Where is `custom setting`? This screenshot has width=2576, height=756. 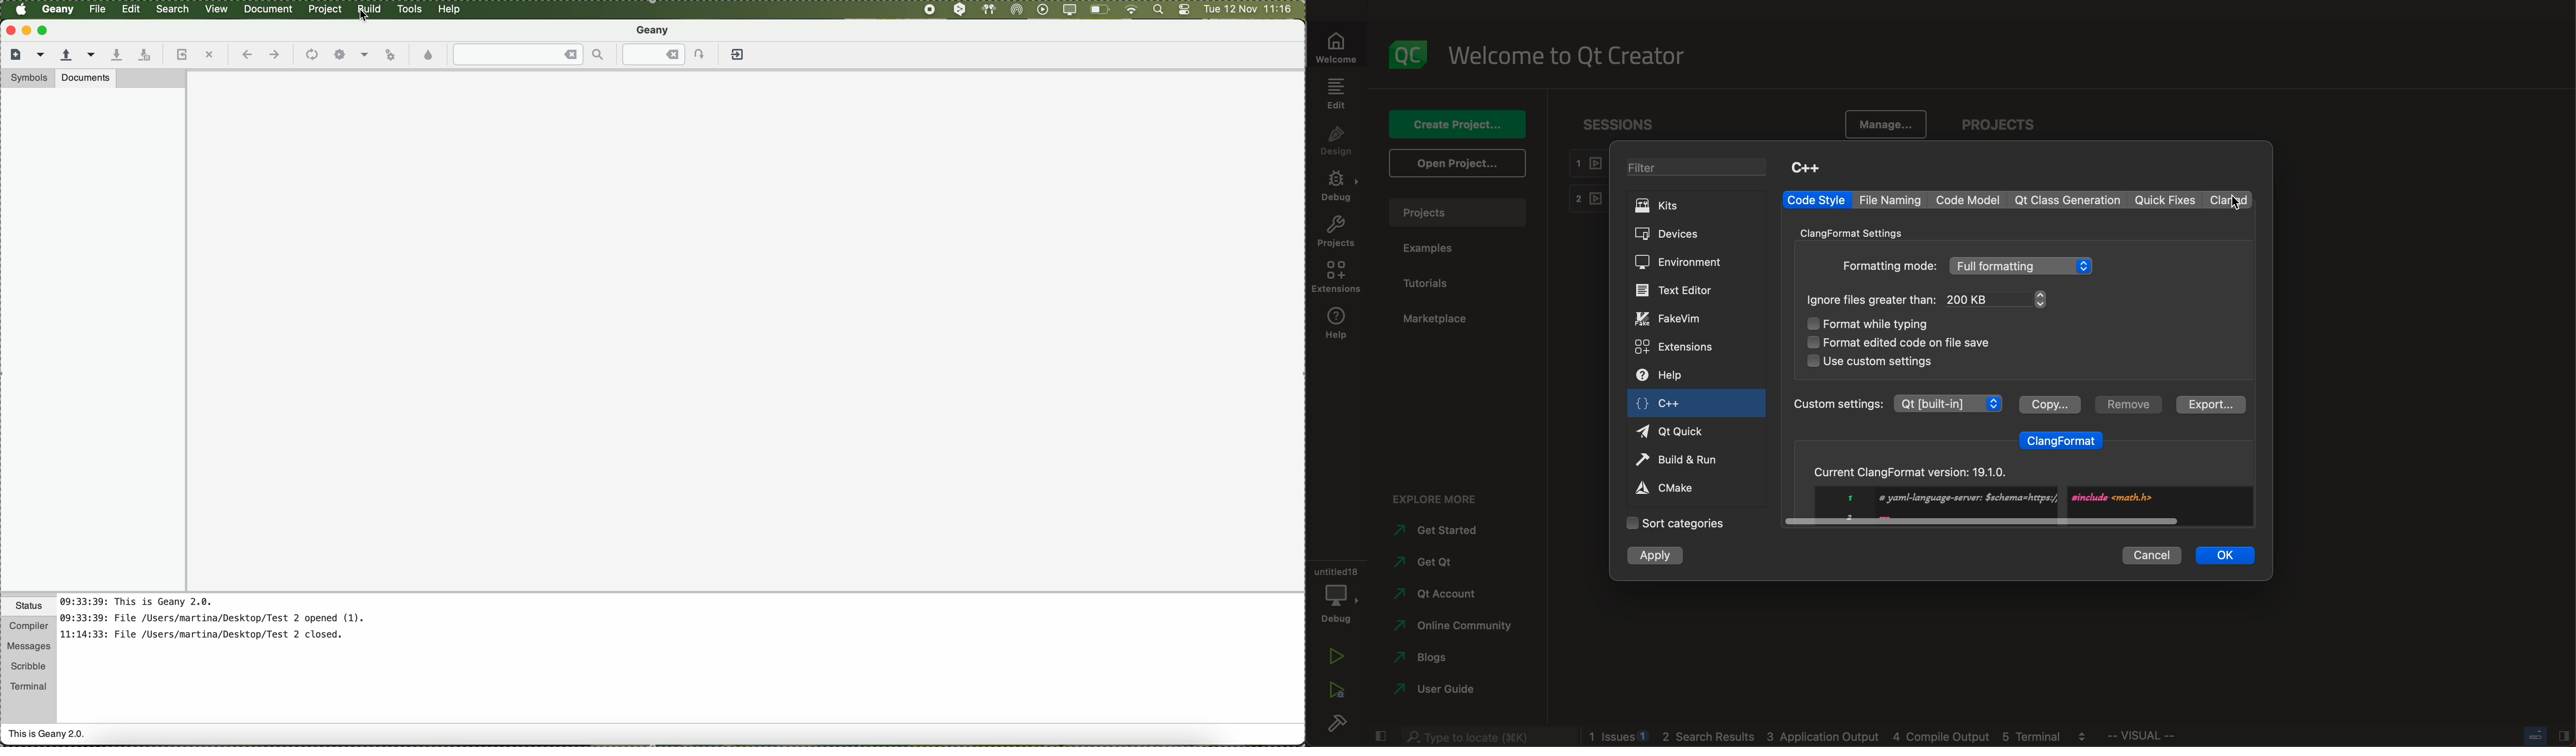
custom setting is located at coordinates (1898, 403).